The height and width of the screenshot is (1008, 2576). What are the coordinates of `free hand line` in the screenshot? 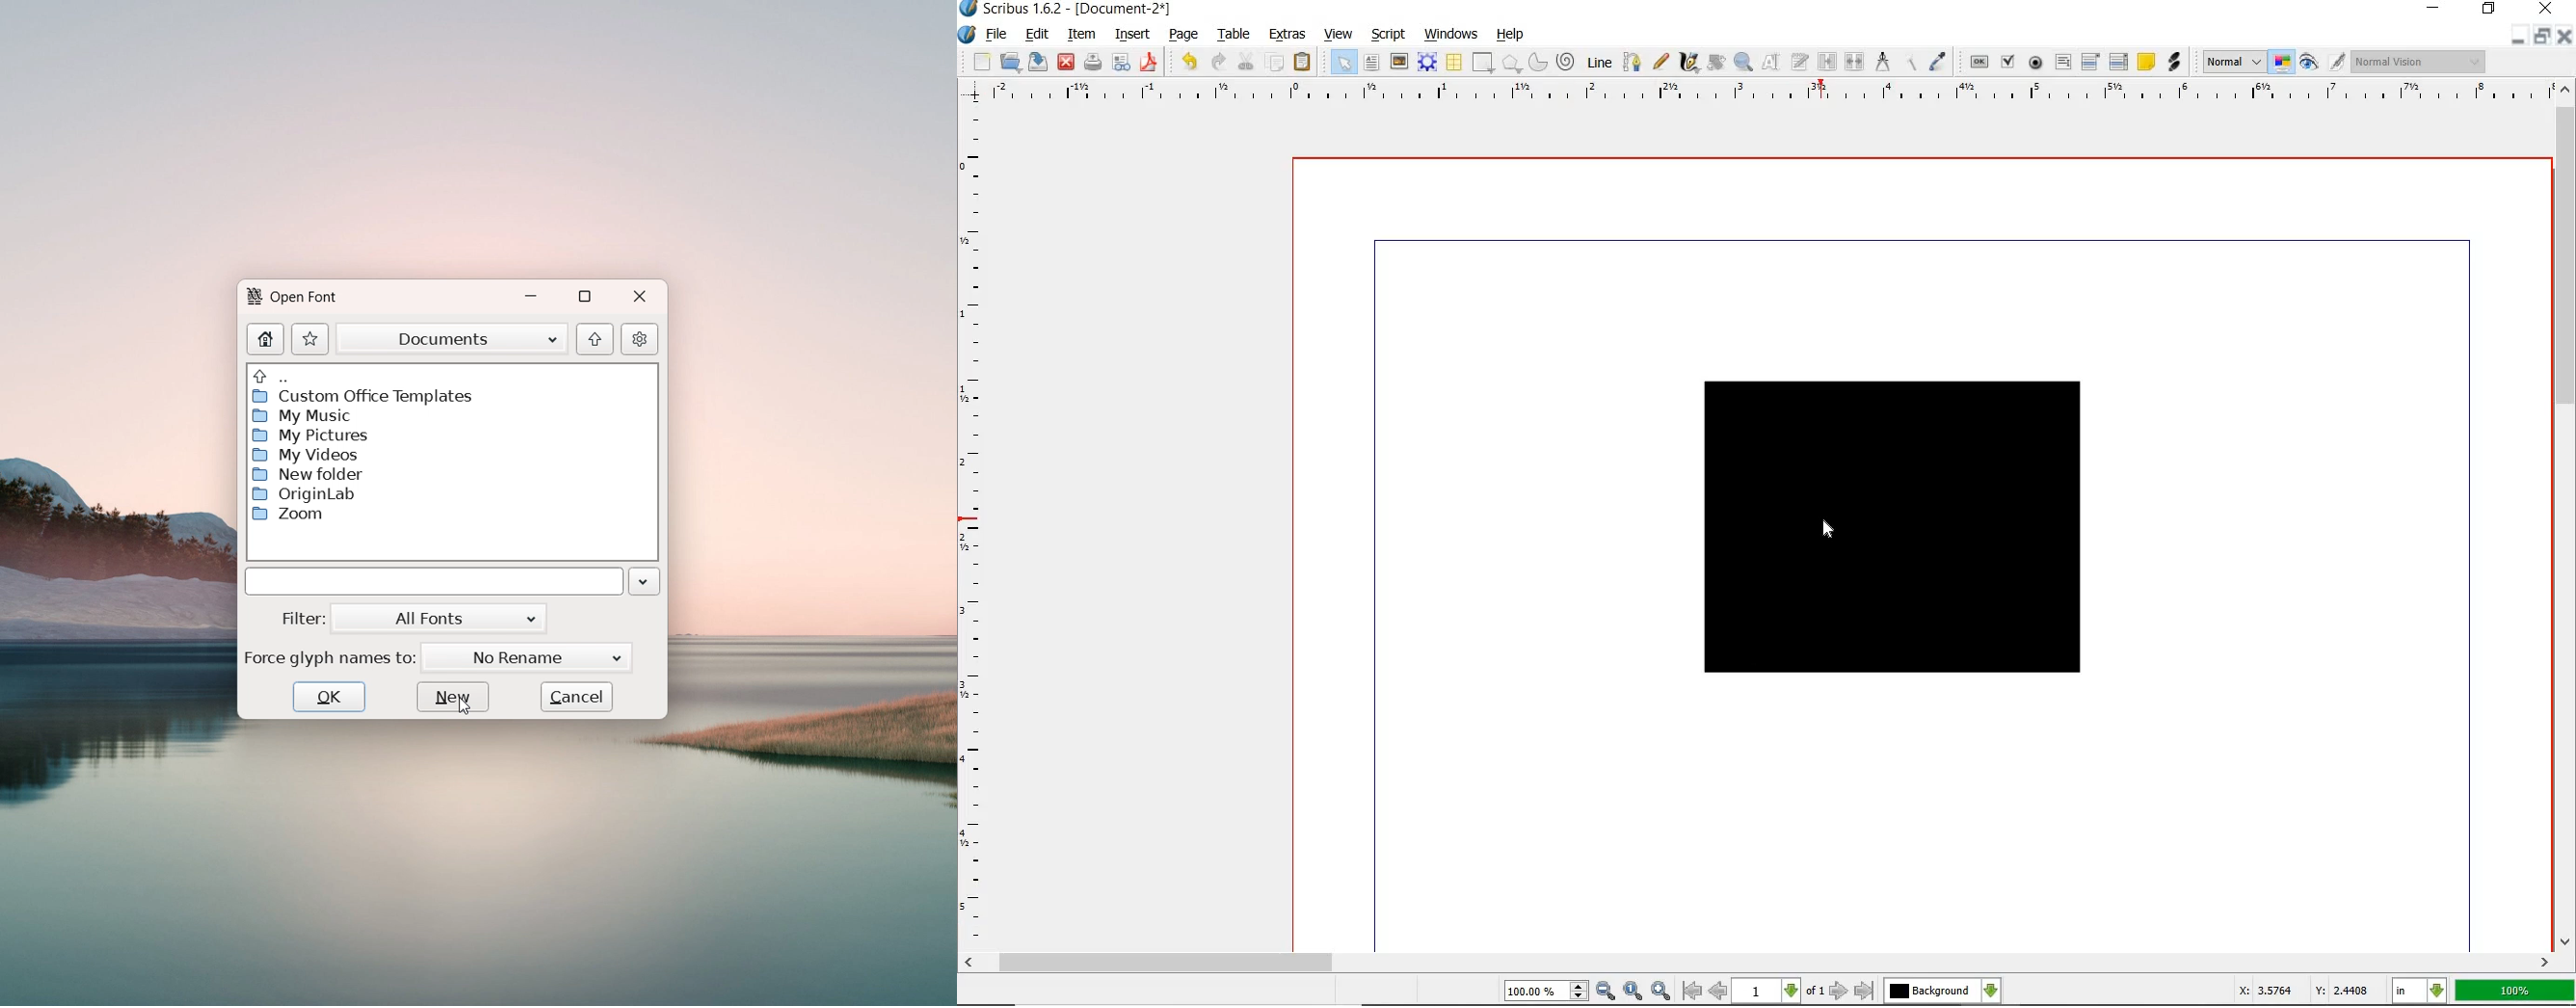 It's located at (1660, 61).